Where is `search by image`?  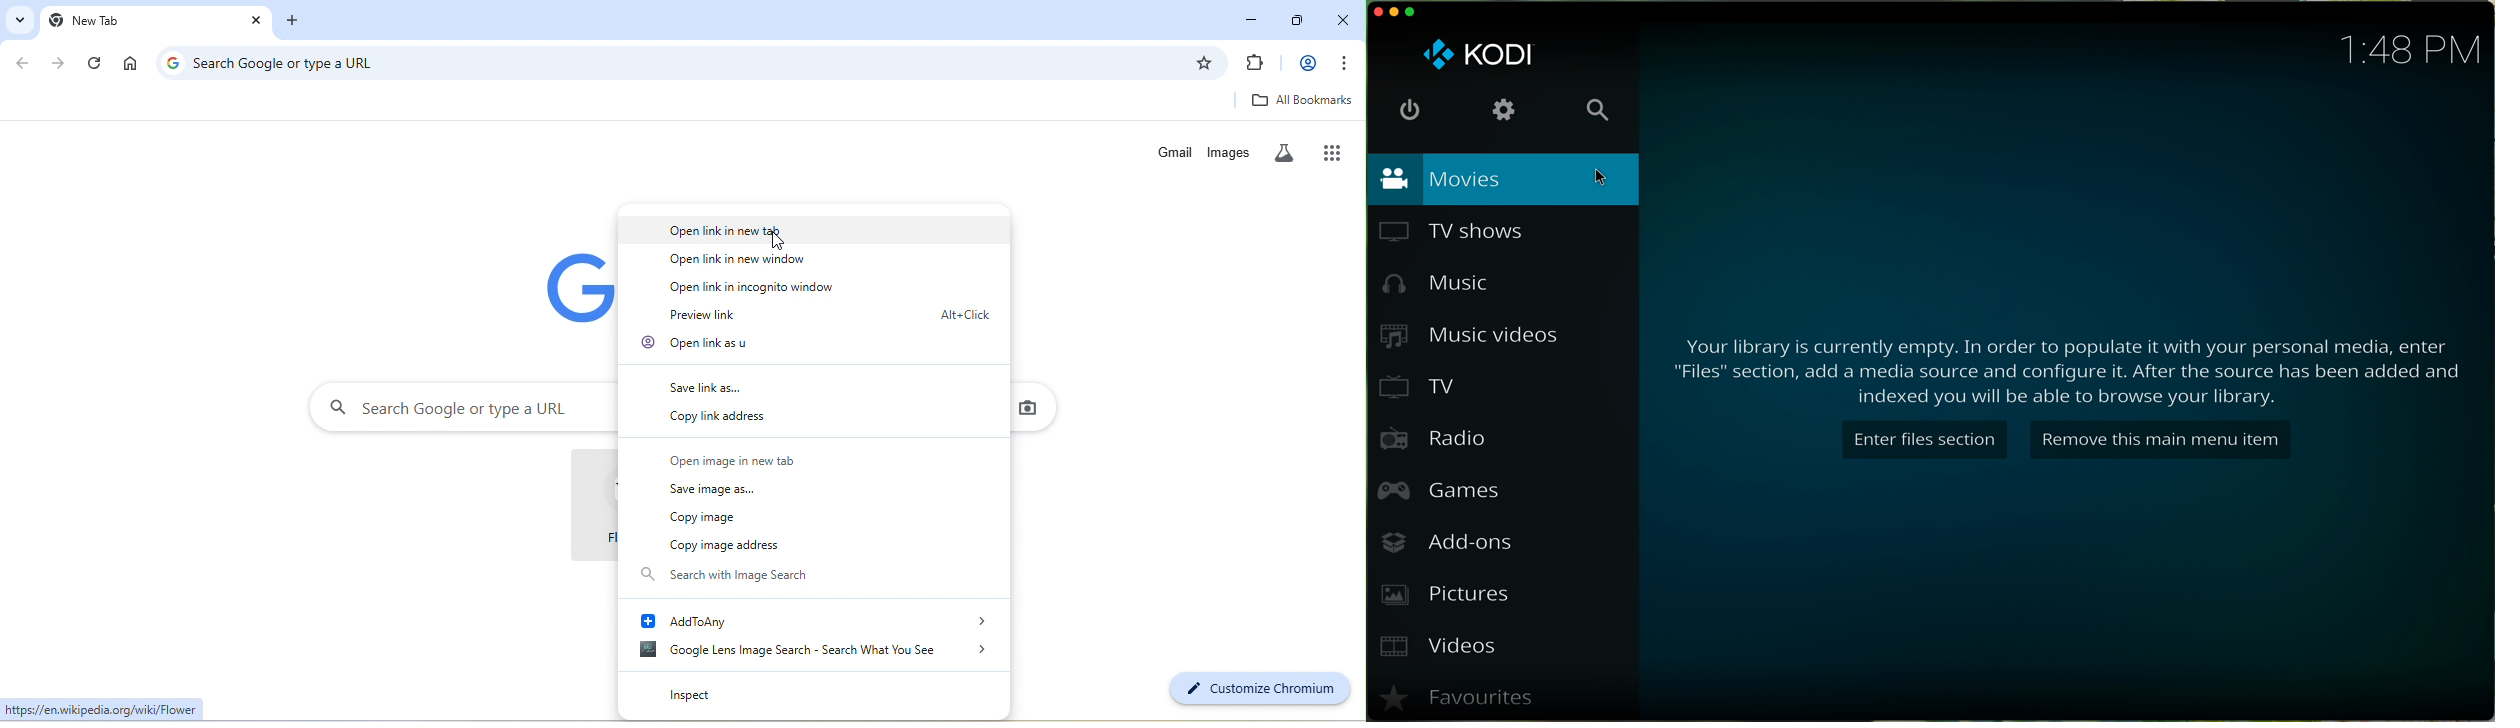
search by image is located at coordinates (1028, 407).